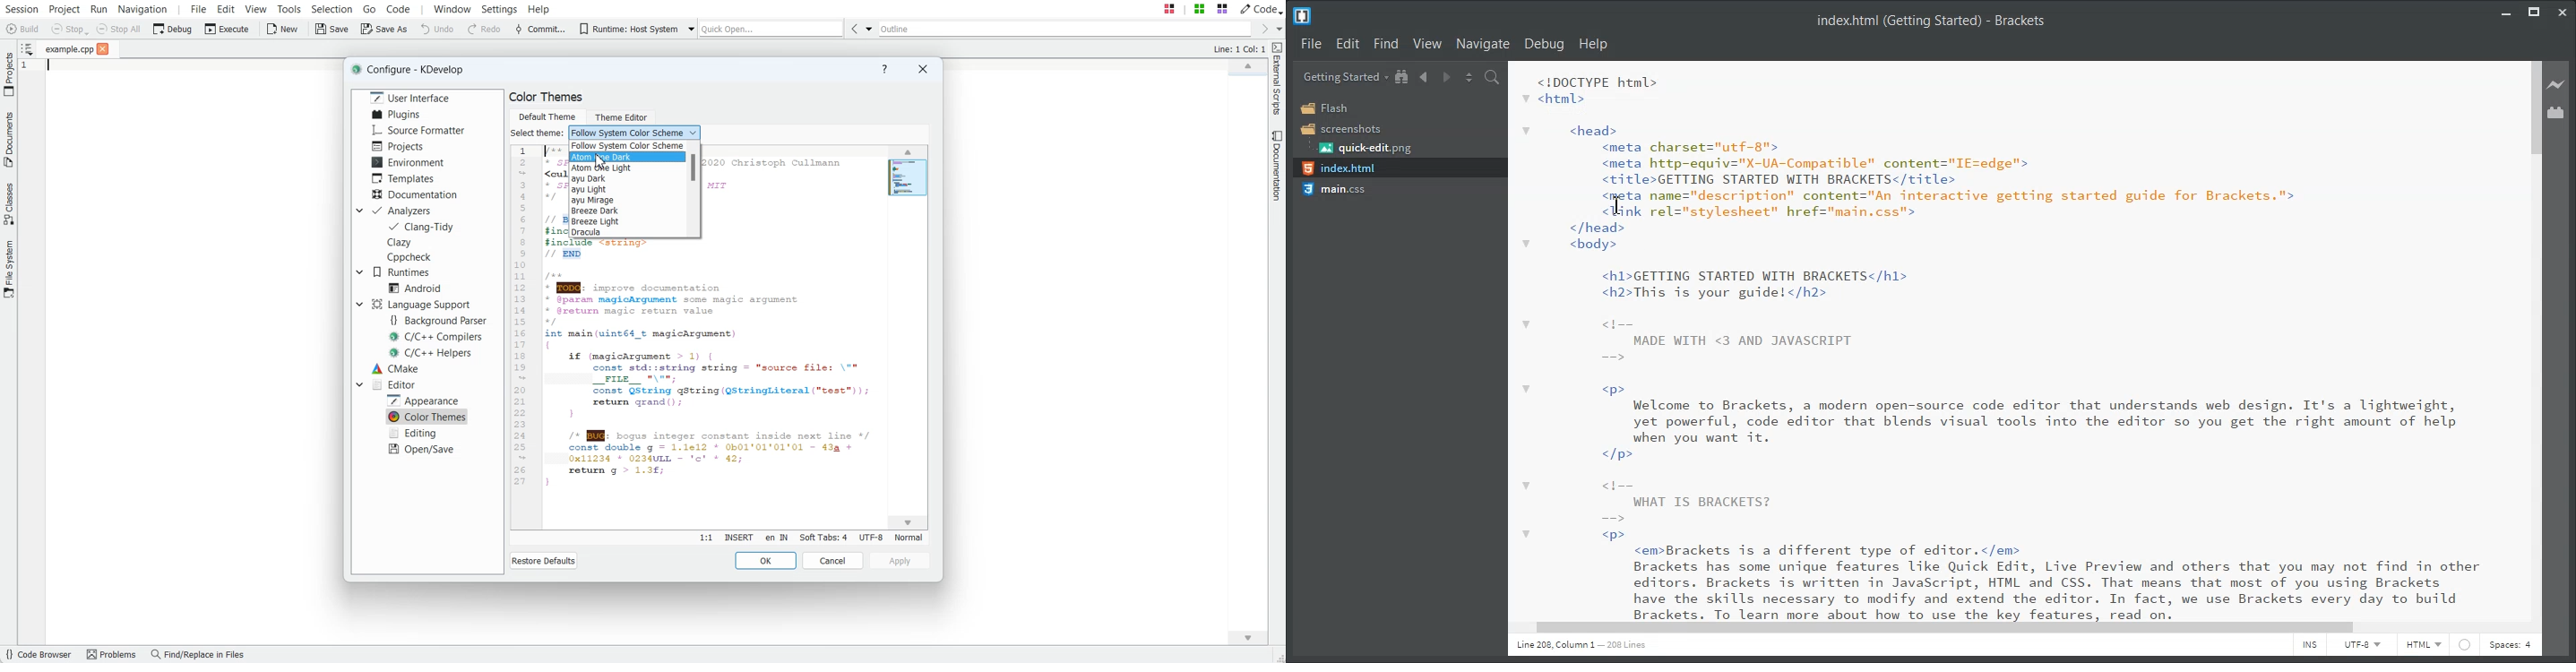 The image size is (2576, 672). What do you see at coordinates (1403, 76) in the screenshot?
I see `Show in file tree` at bounding box center [1403, 76].